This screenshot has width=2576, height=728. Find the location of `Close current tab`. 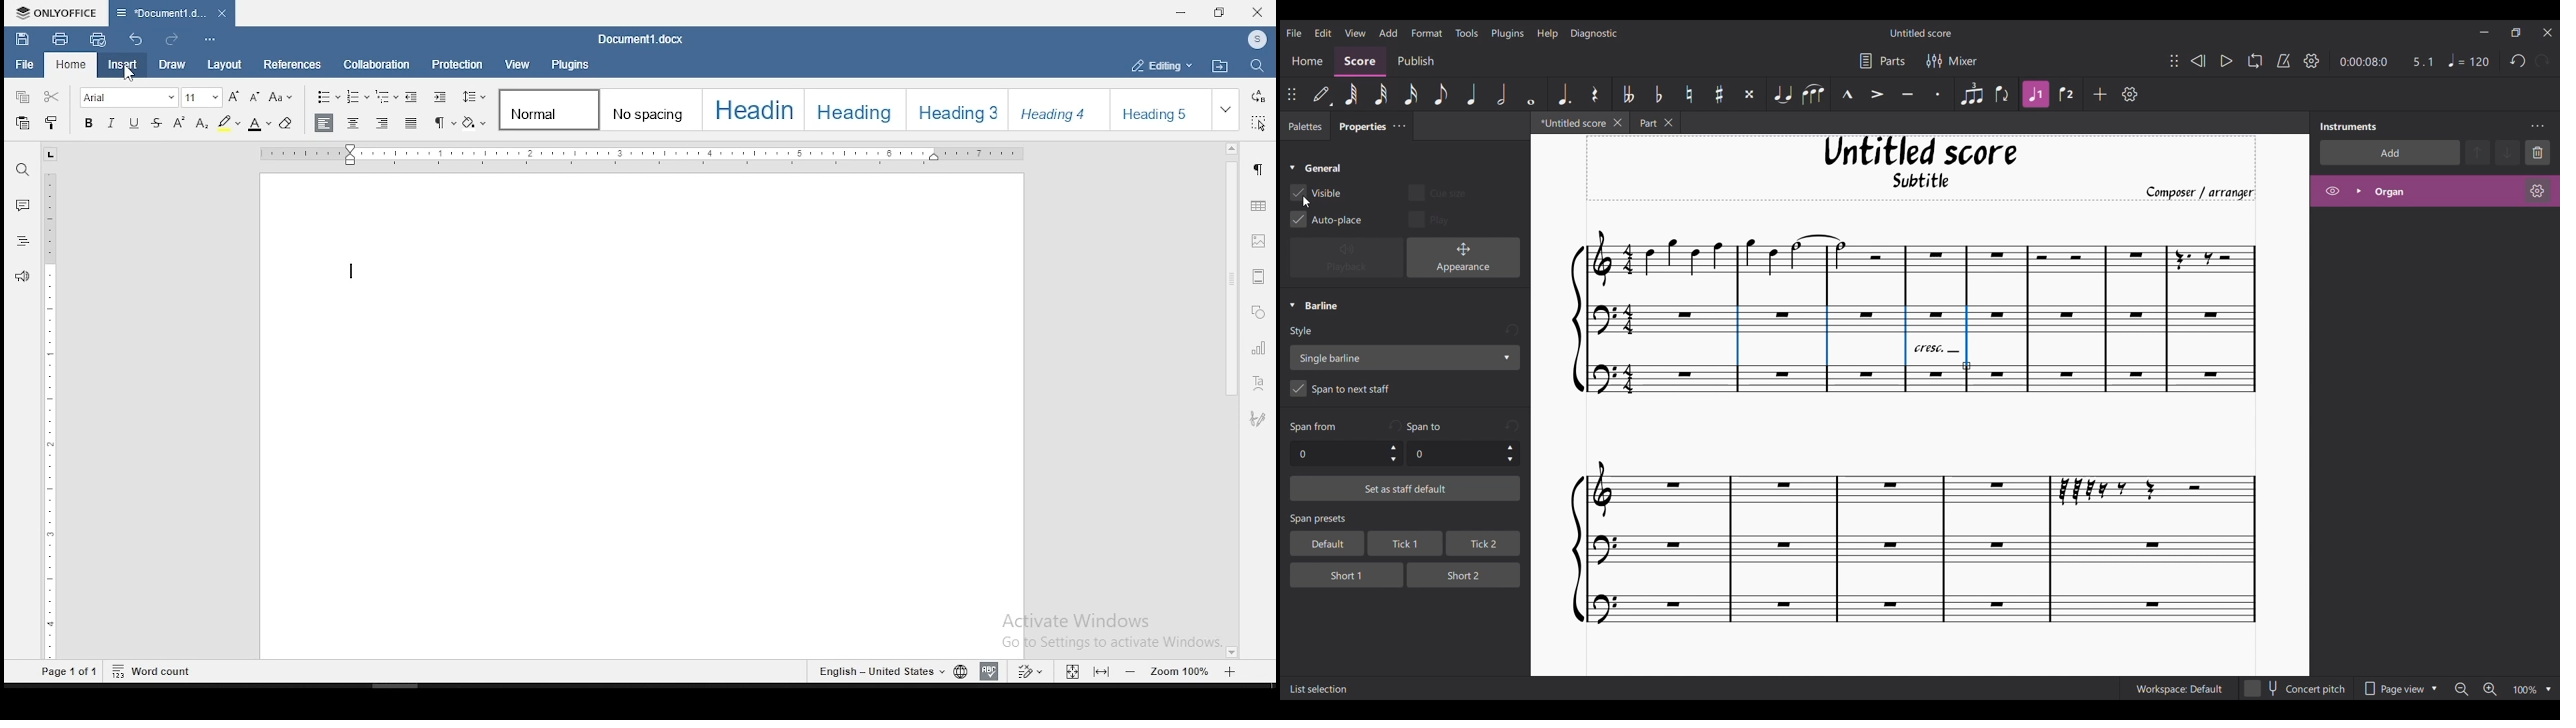

Close current tab is located at coordinates (1618, 122).